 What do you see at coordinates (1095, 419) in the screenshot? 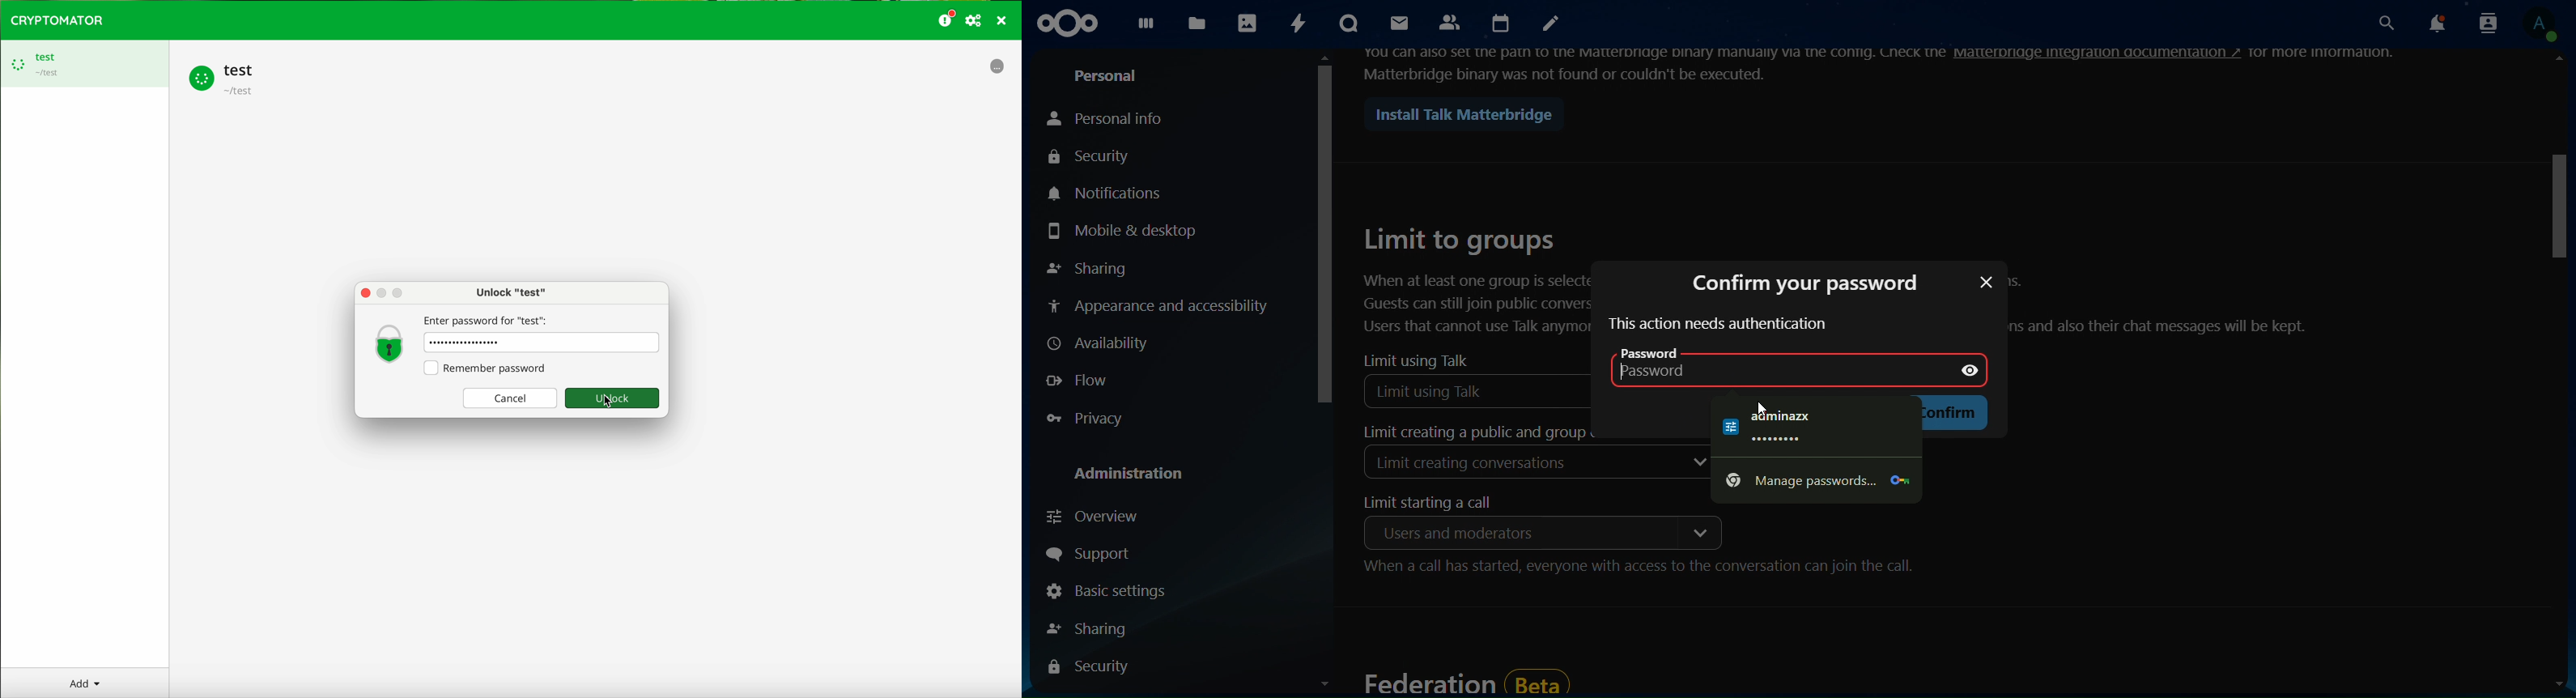
I see `privacy` at bounding box center [1095, 419].